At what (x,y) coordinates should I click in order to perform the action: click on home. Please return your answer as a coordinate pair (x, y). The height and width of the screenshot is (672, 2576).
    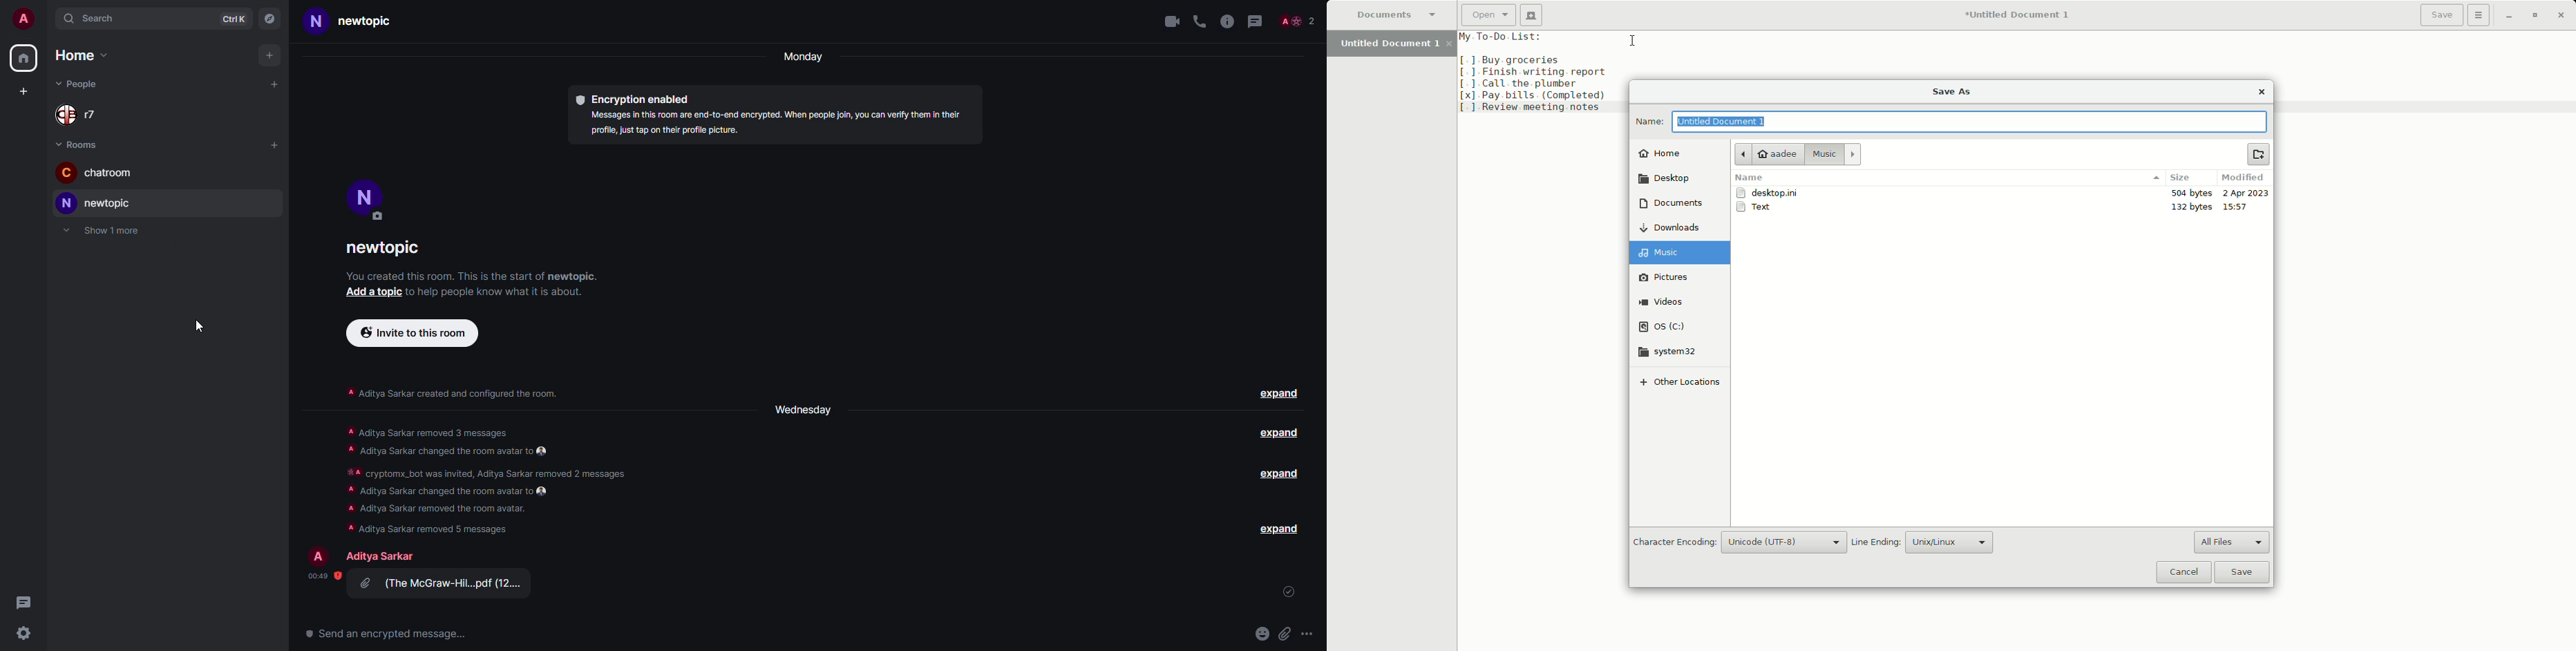
    Looking at the image, I should click on (23, 59).